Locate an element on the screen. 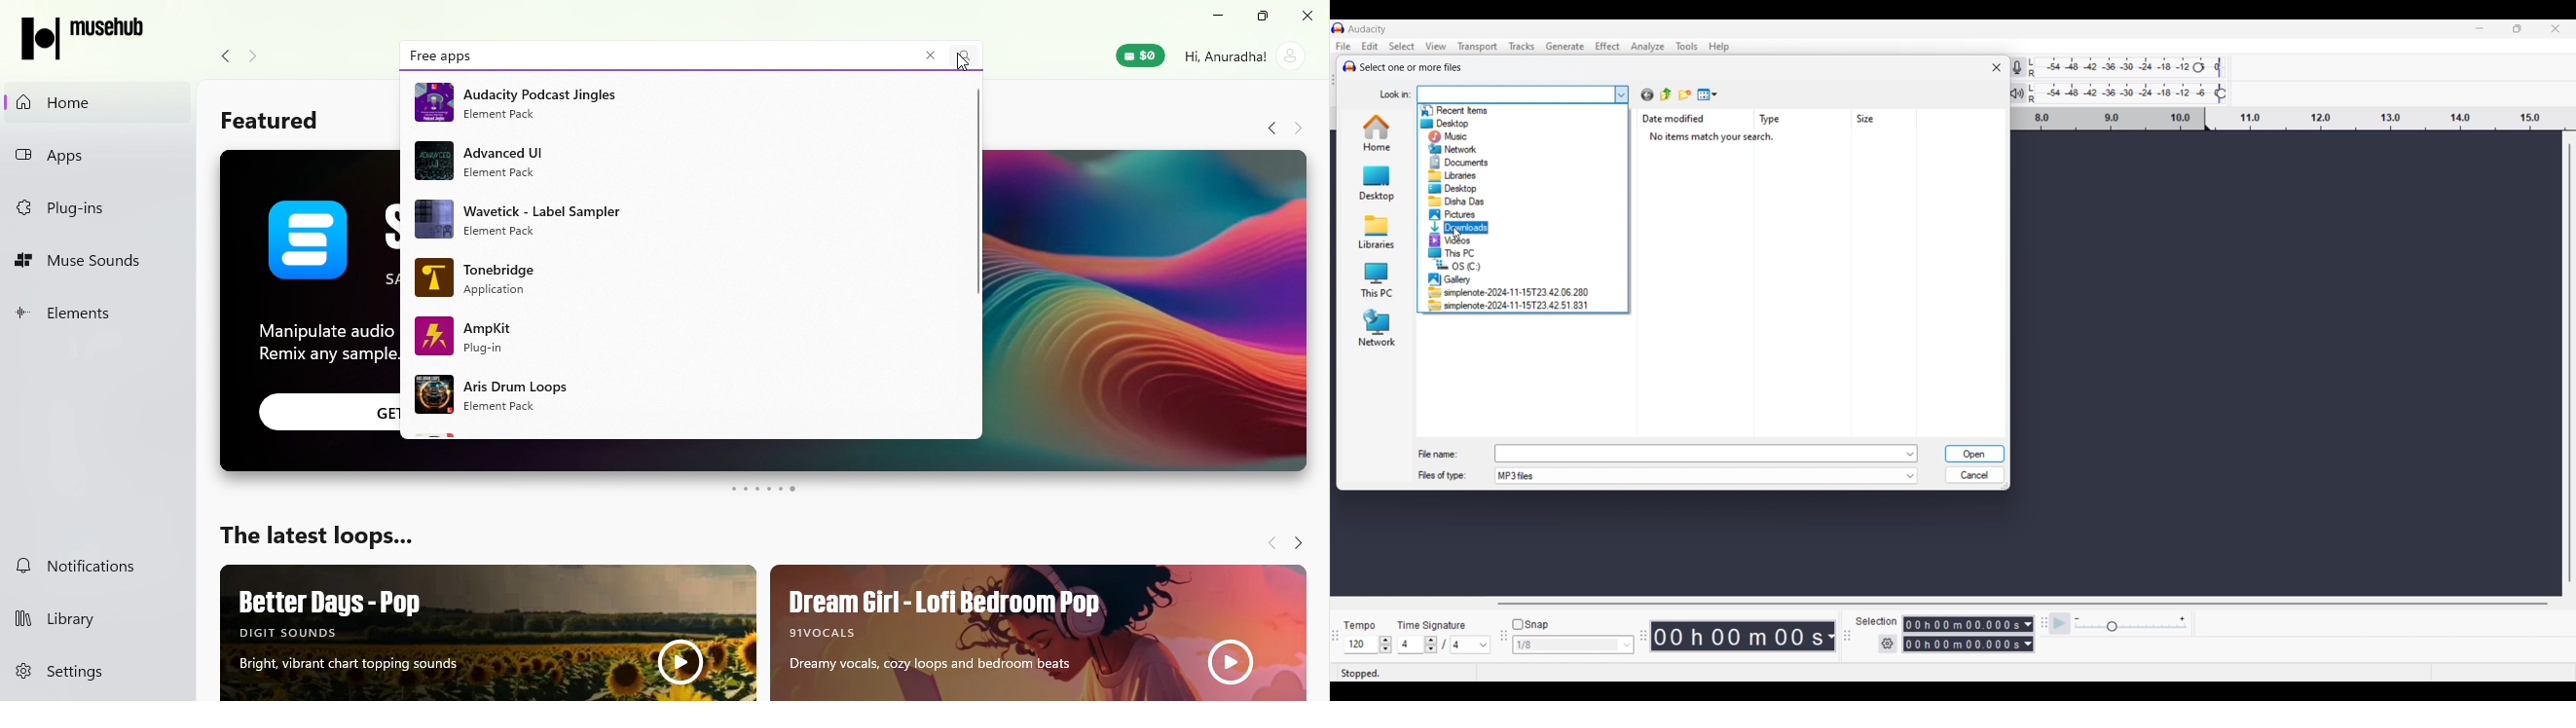  cursor is located at coordinates (1457, 232).